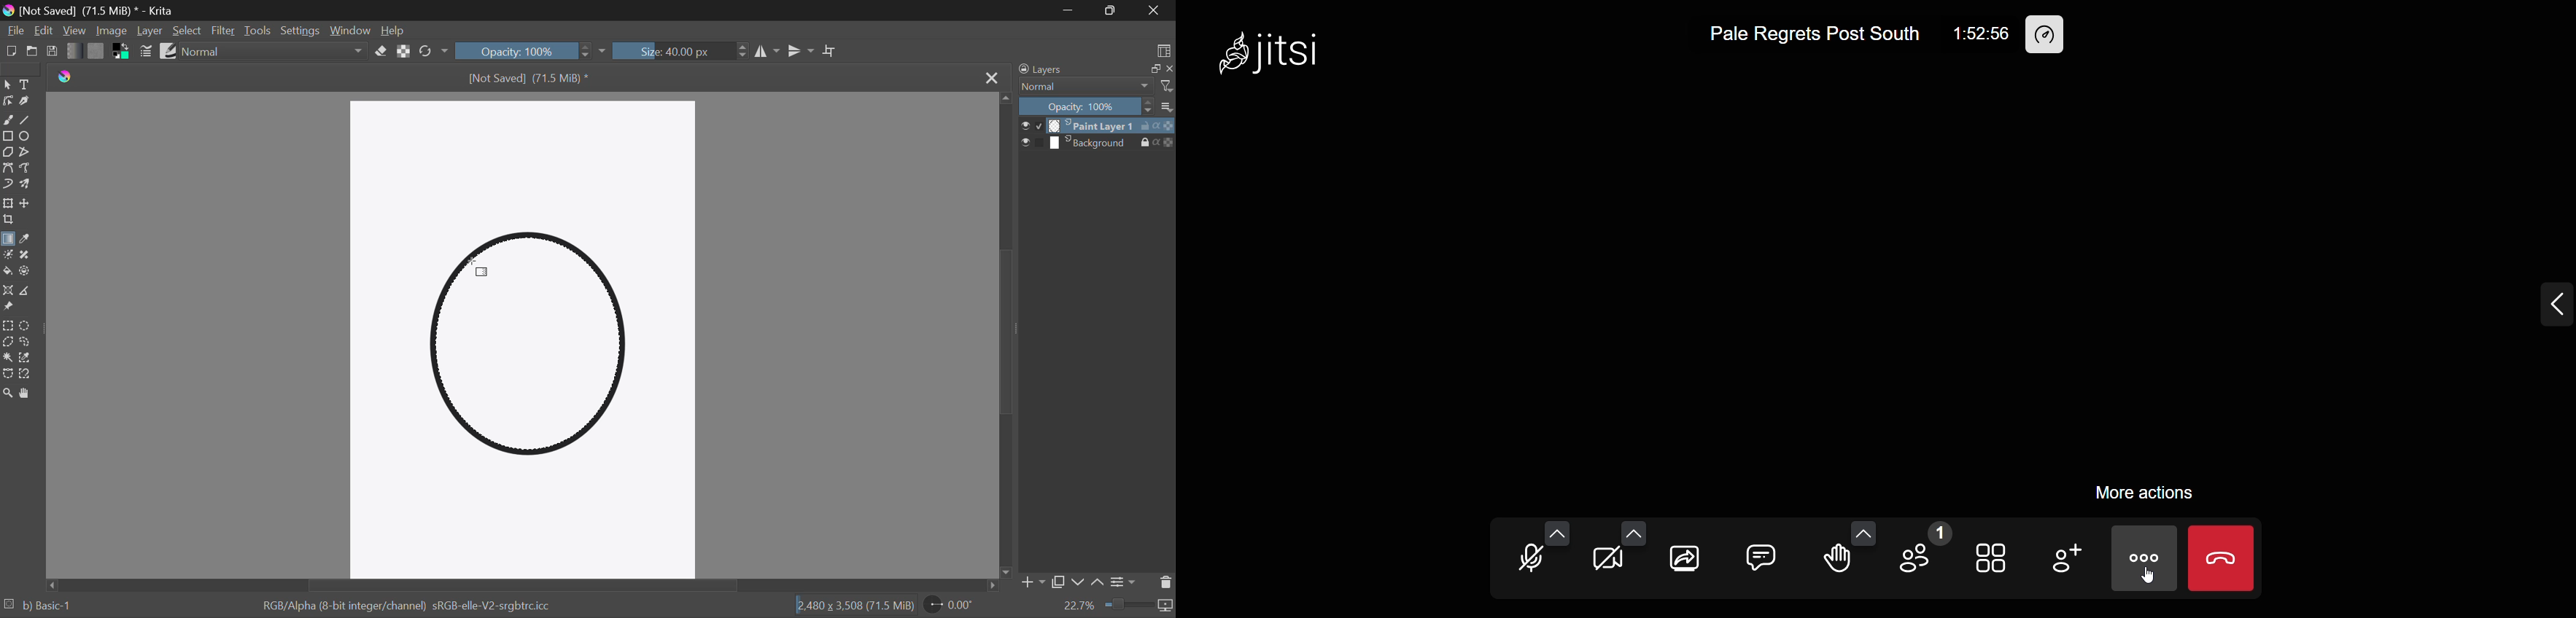 This screenshot has height=644, width=2576. What do you see at coordinates (29, 292) in the screenshot?
I see `Measurement` at bounding box center [29, 292].